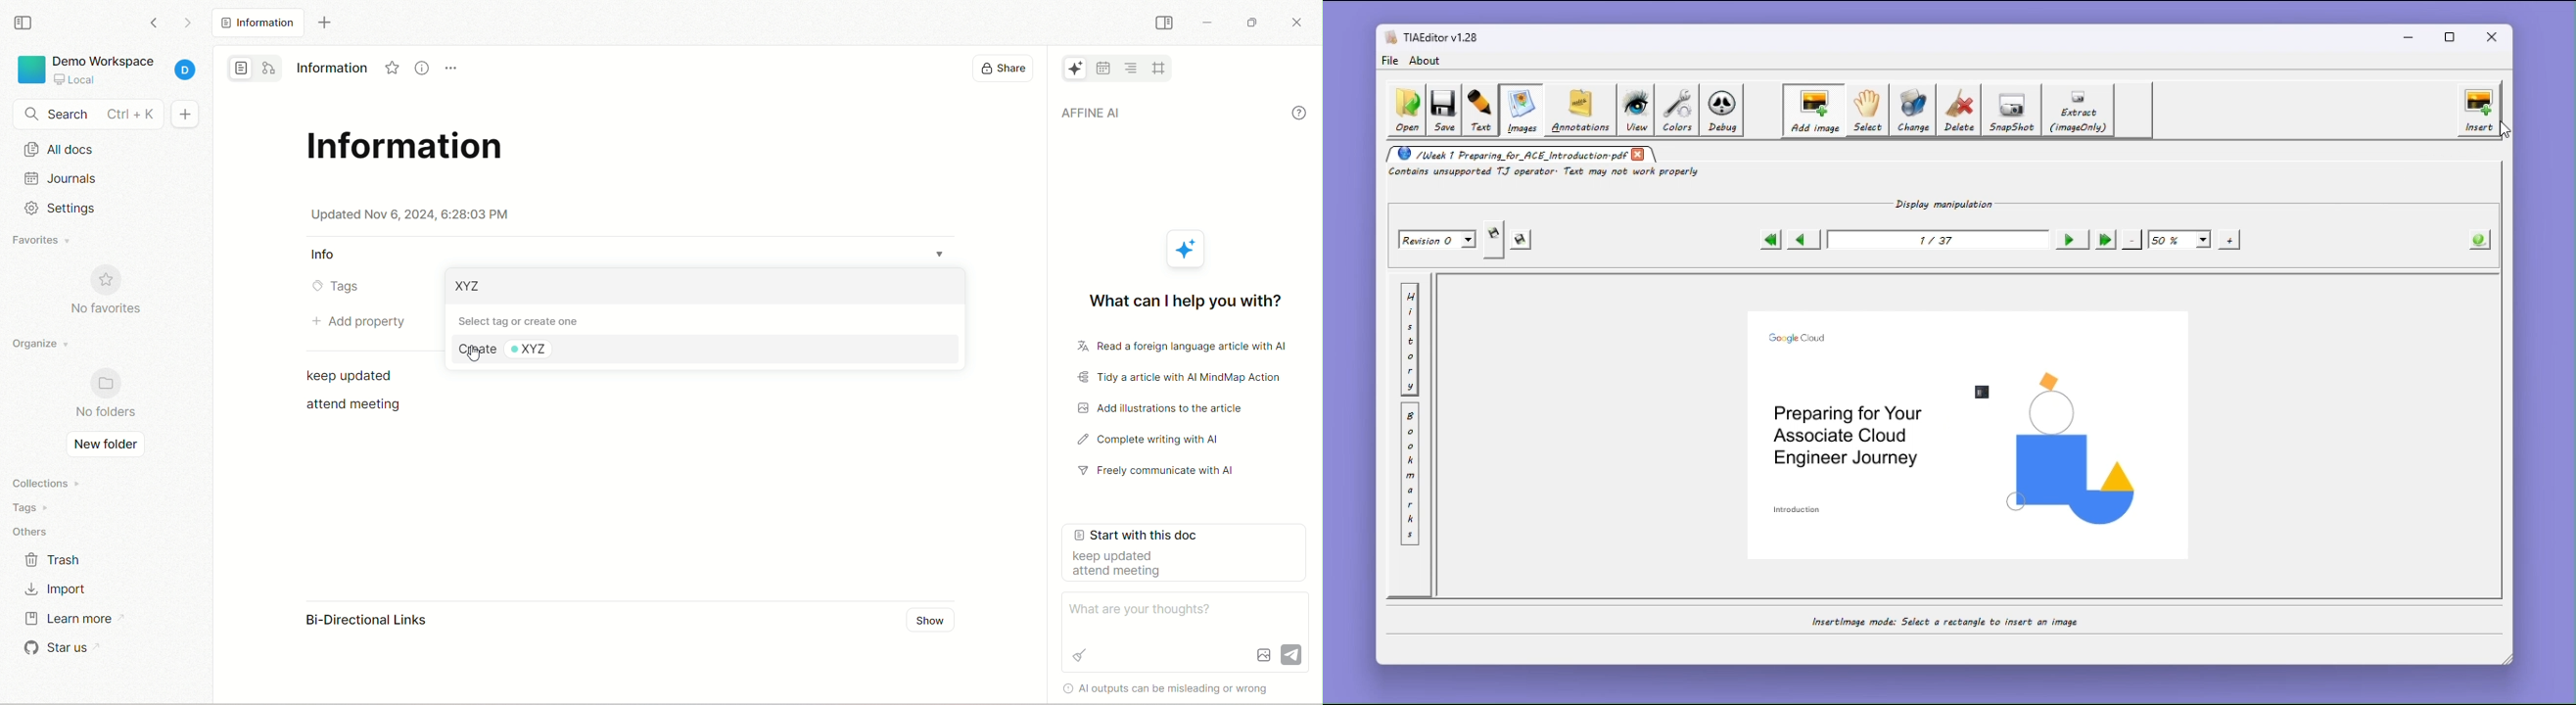 This screenshot has height=728, width=2576. What do you see at coordinates (38, 506) in the screenshot?
I see `tags` at bounding box center [38, 506].